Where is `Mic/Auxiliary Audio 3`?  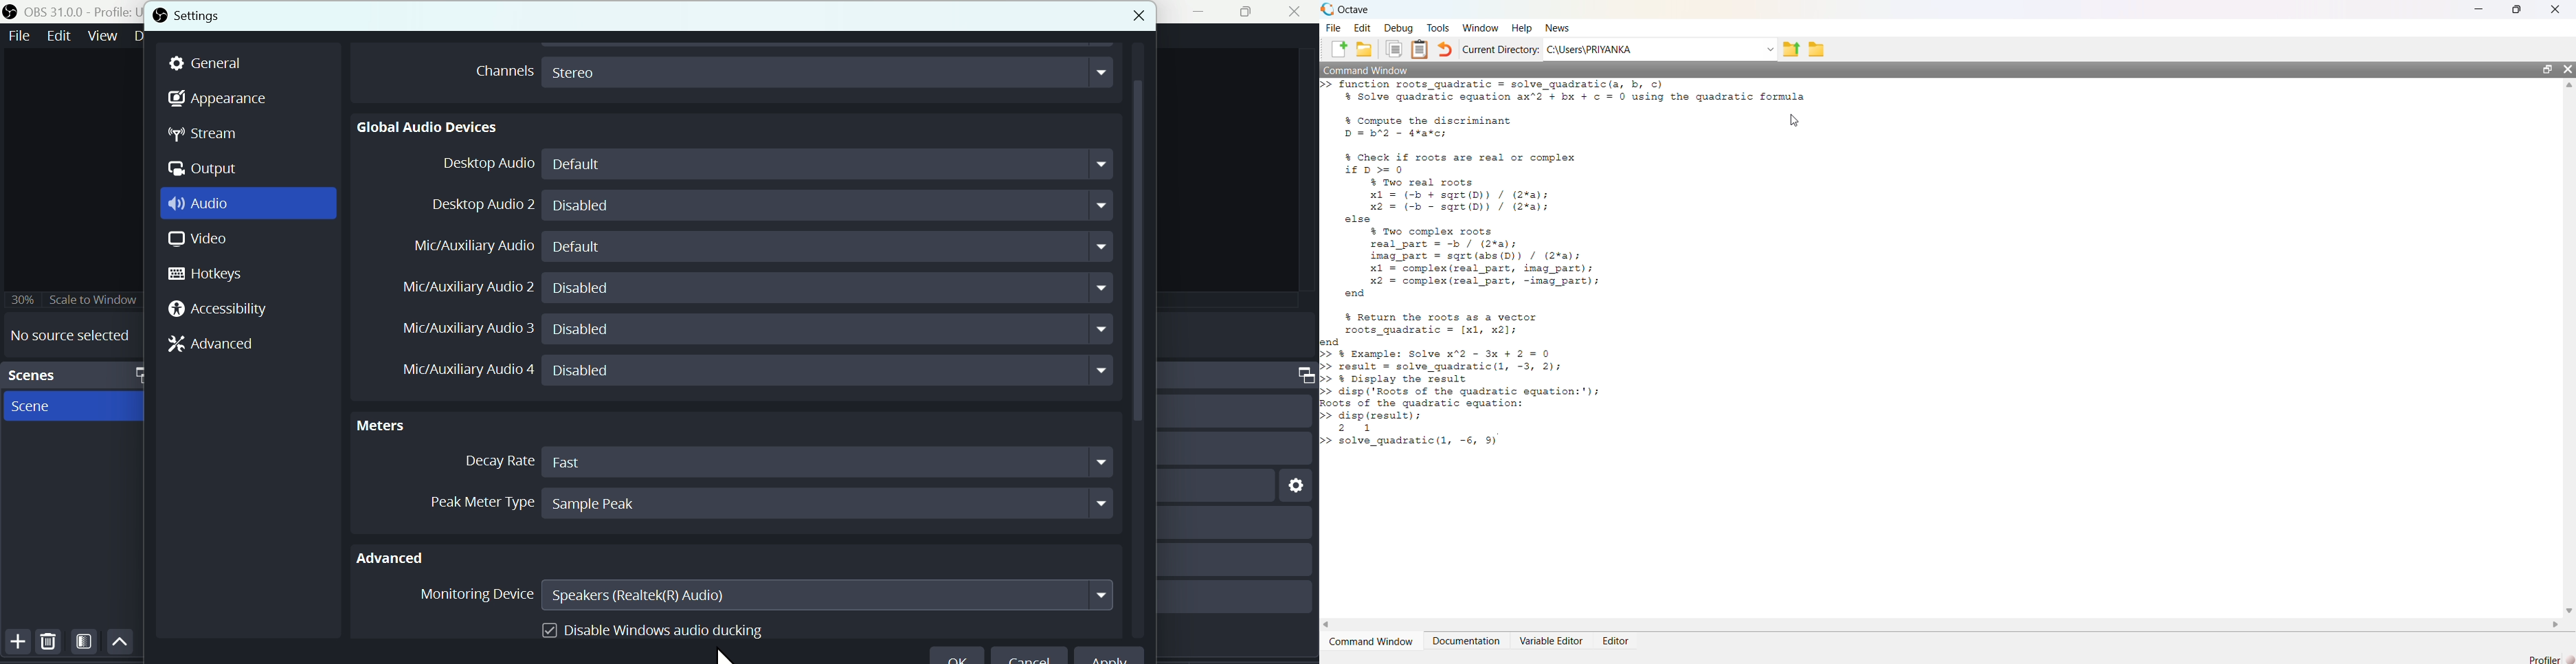 Mic/Auxiliary Audio 3 is located at coordinates (460, 329).